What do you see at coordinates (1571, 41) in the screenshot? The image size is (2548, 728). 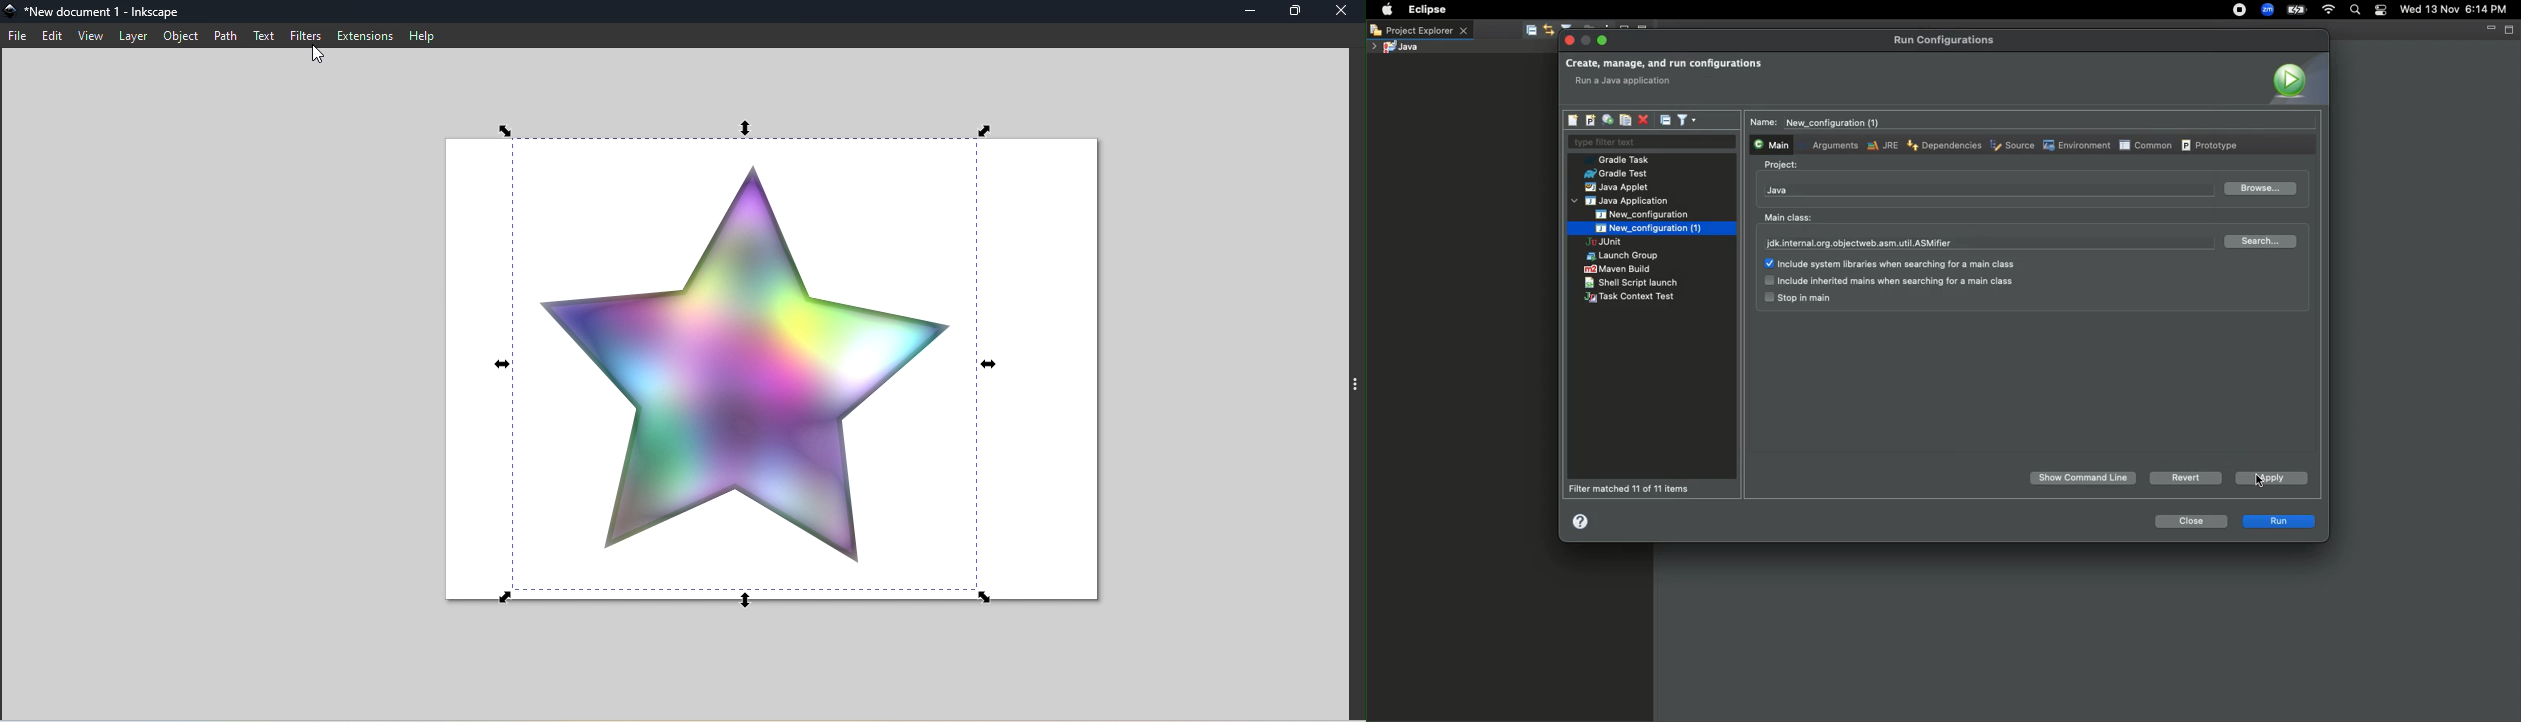 I see `Close` at bounding box center [1571, 41].